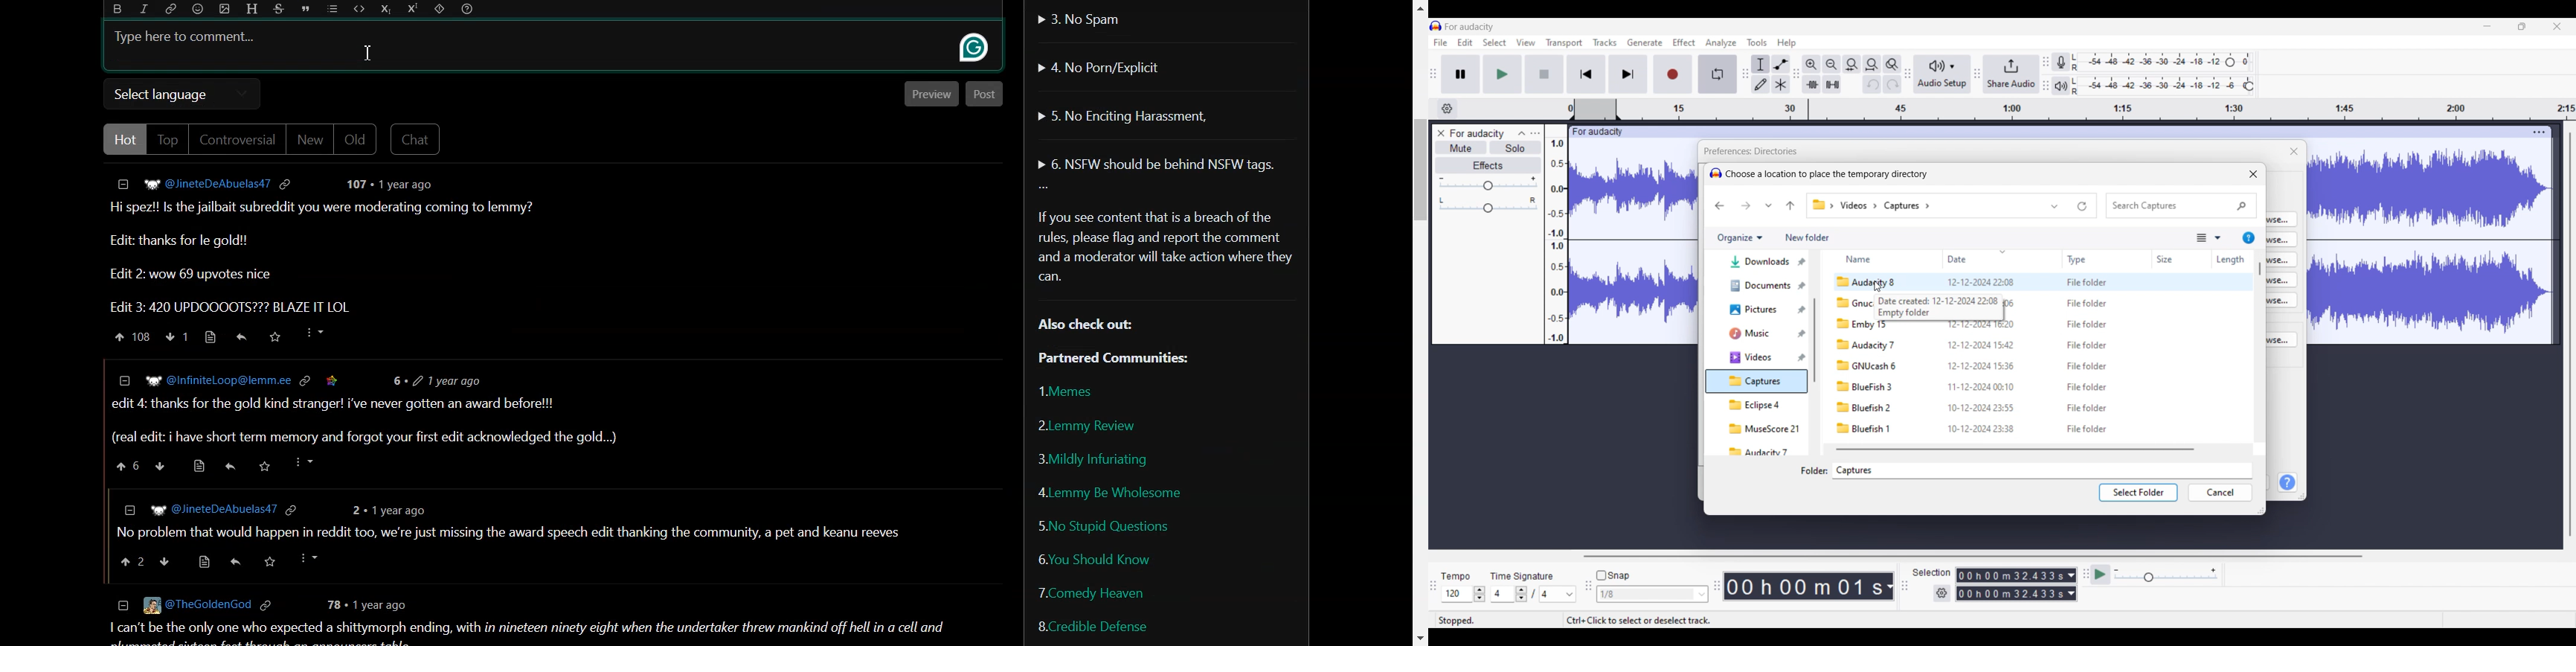 The image size is (2576, 672). Describe the element at coordinates (216, 184) in the screenshot. I see `Hyperlink` at that location.